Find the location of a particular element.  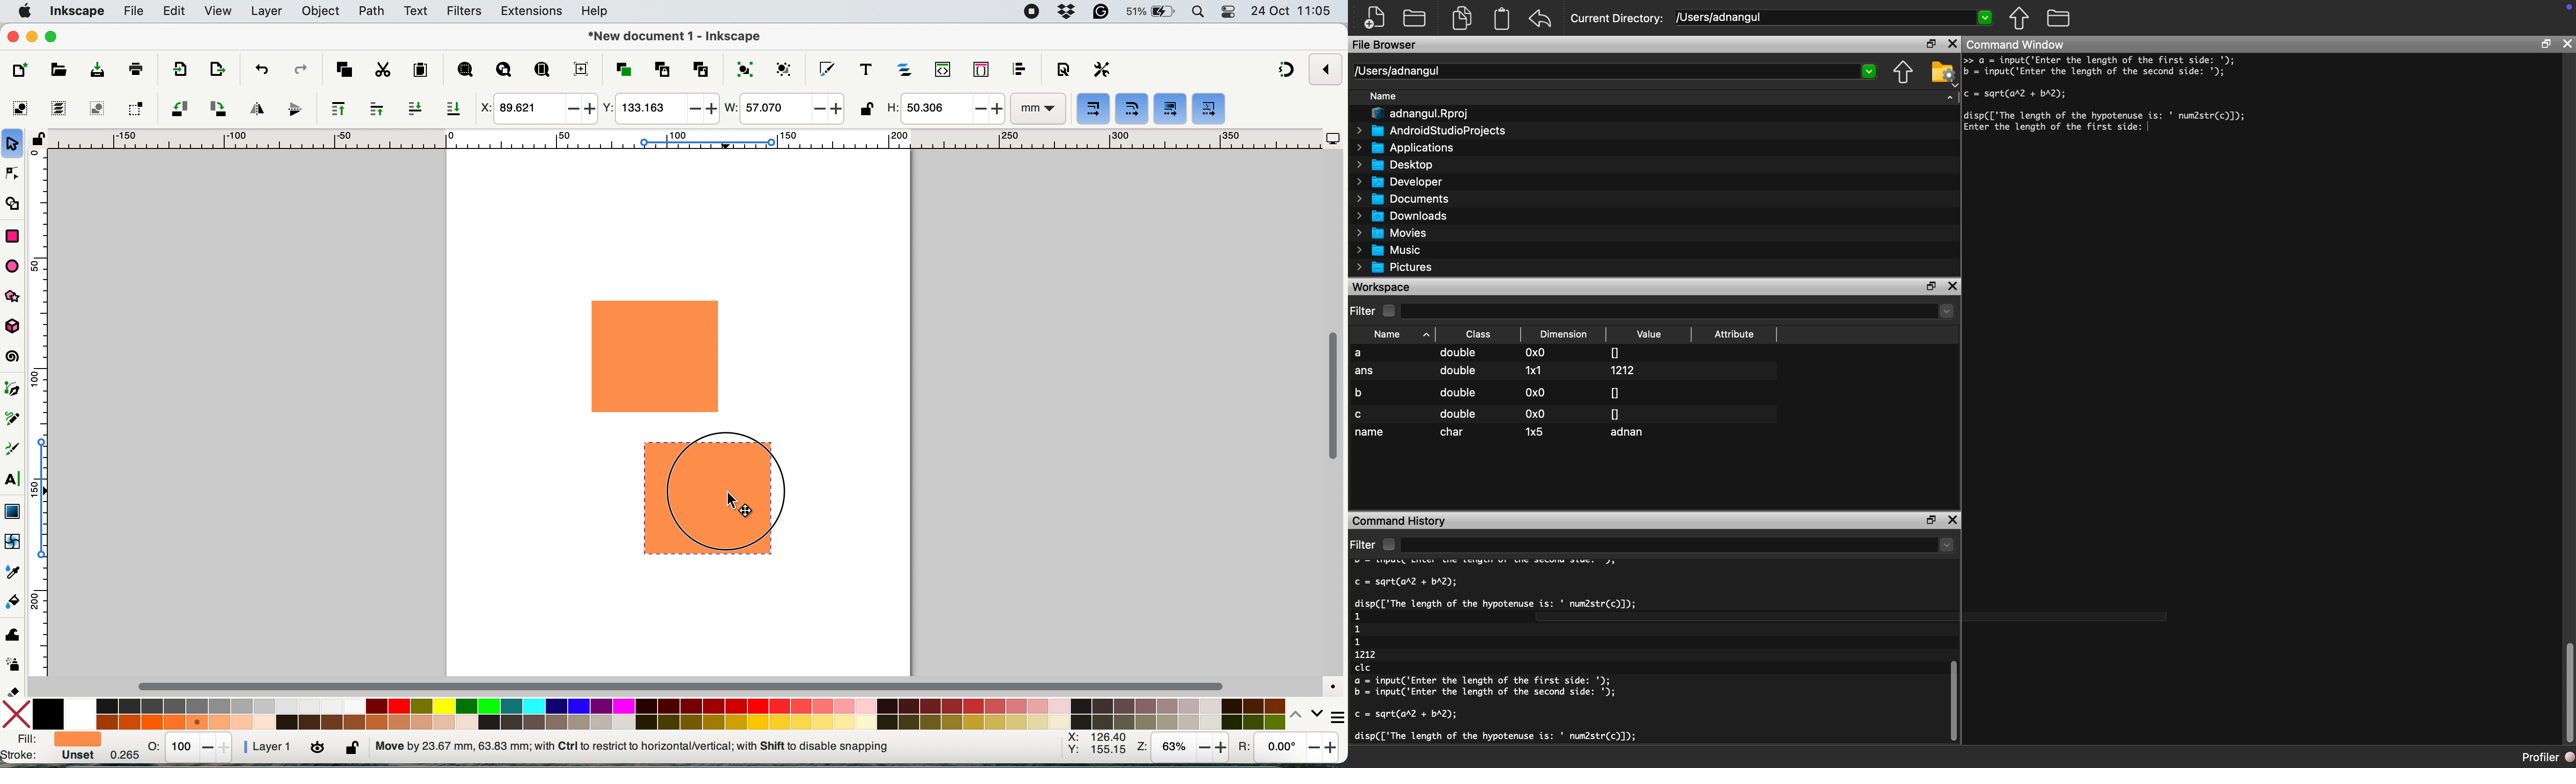

vertical scroll bar is located at coordinates (2569, 694).